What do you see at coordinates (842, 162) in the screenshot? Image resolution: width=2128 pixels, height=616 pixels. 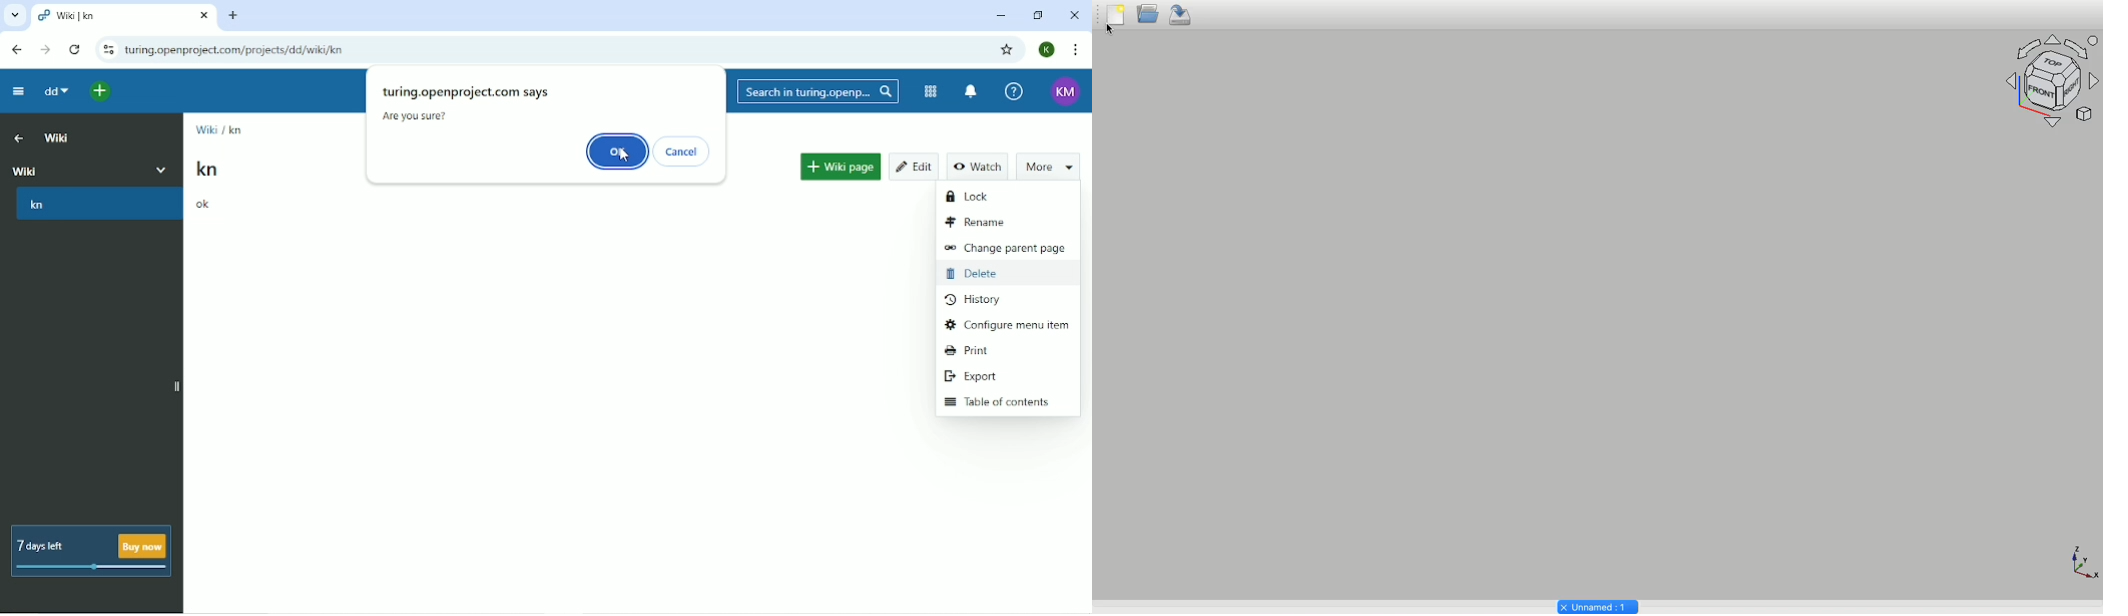 I see `Wiki page` at bounding box center [842, 162].